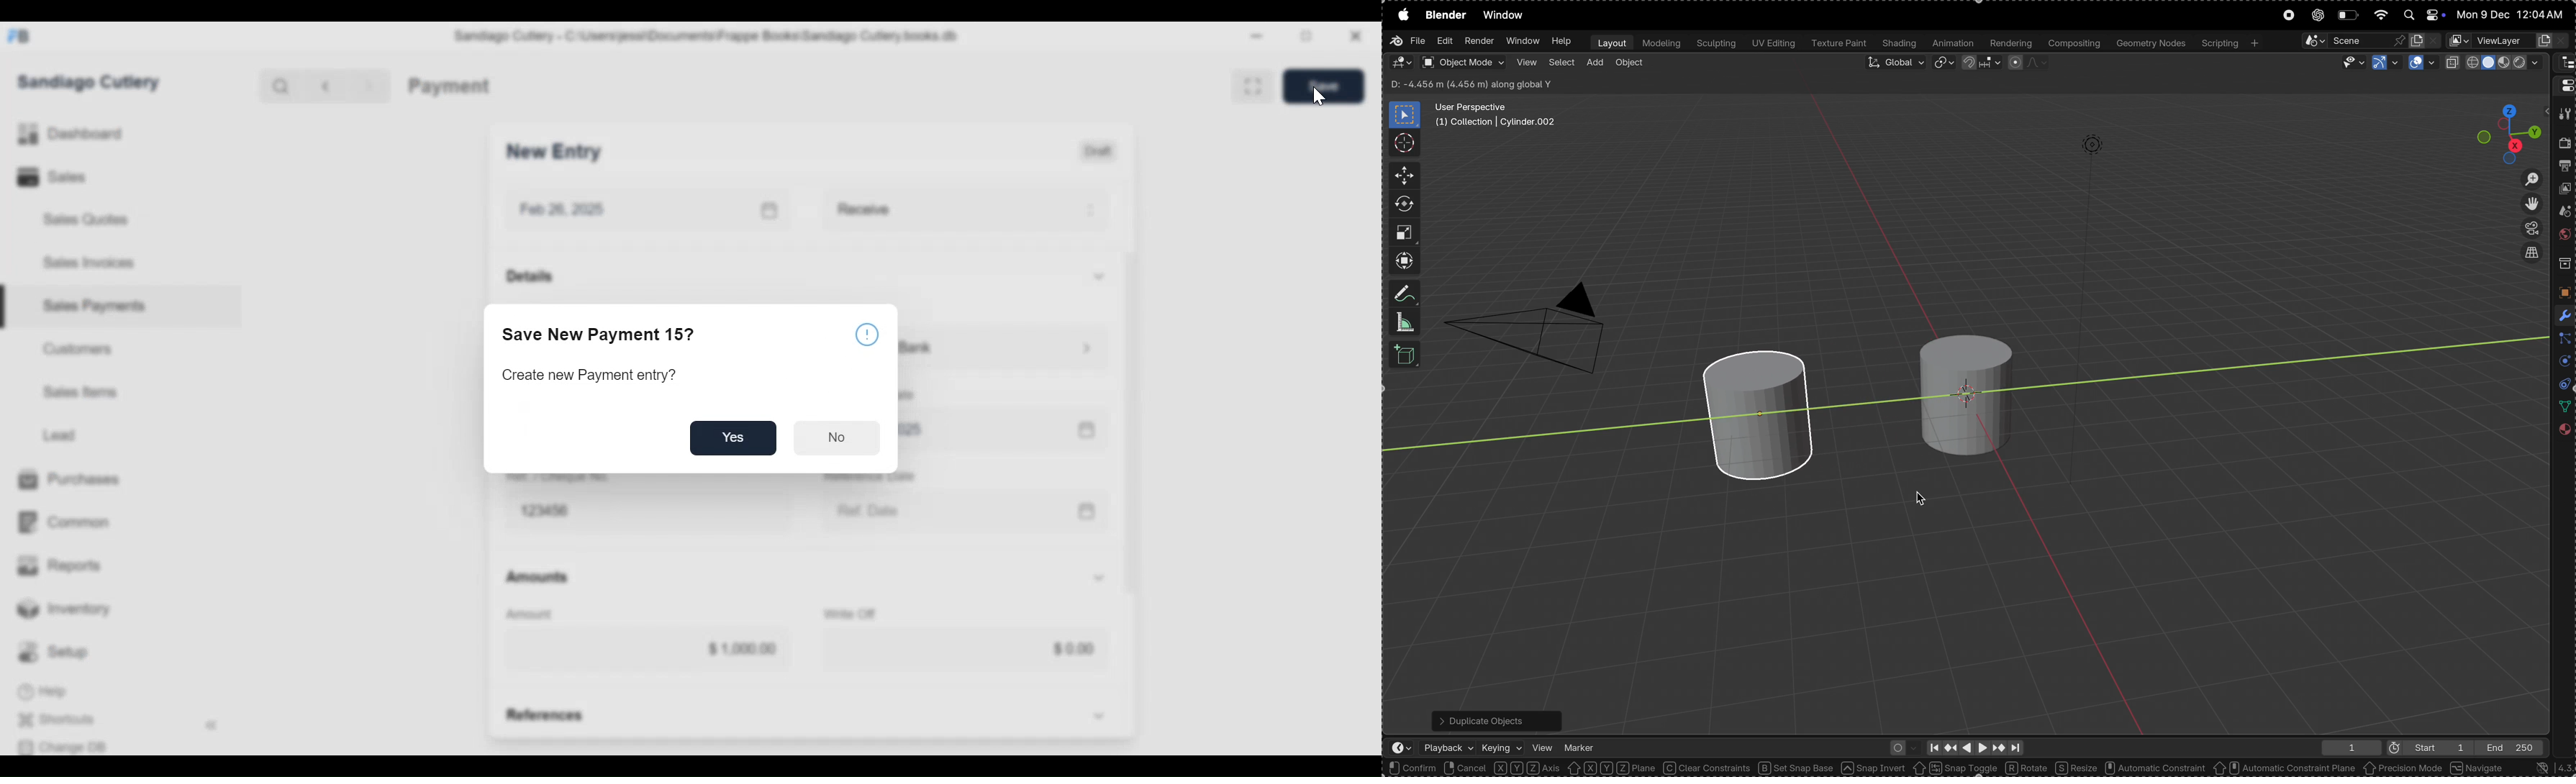 The width and height of the screenshot is (2576, 784). What do you see at coordinates (1404, 204) in the screenshot?
I see `rotate` at bounding box center [1404, 204].